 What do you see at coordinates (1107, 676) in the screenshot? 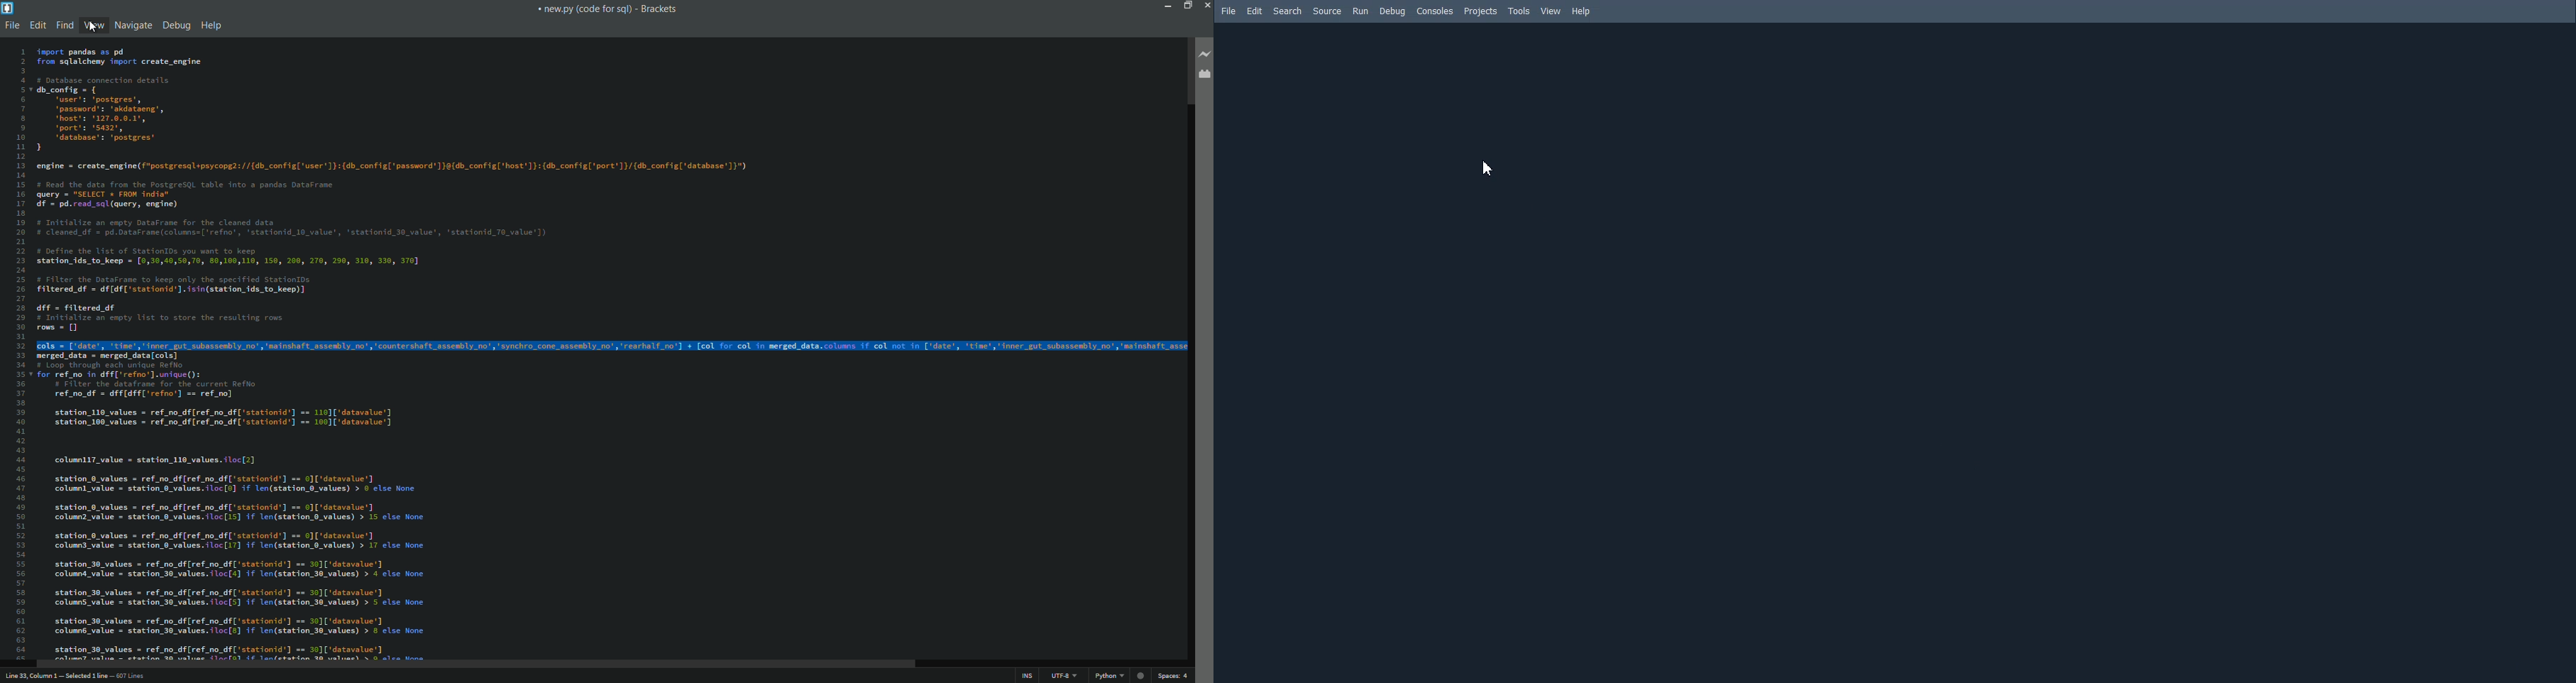
I see `file format` at bounding box center [1107, 676].